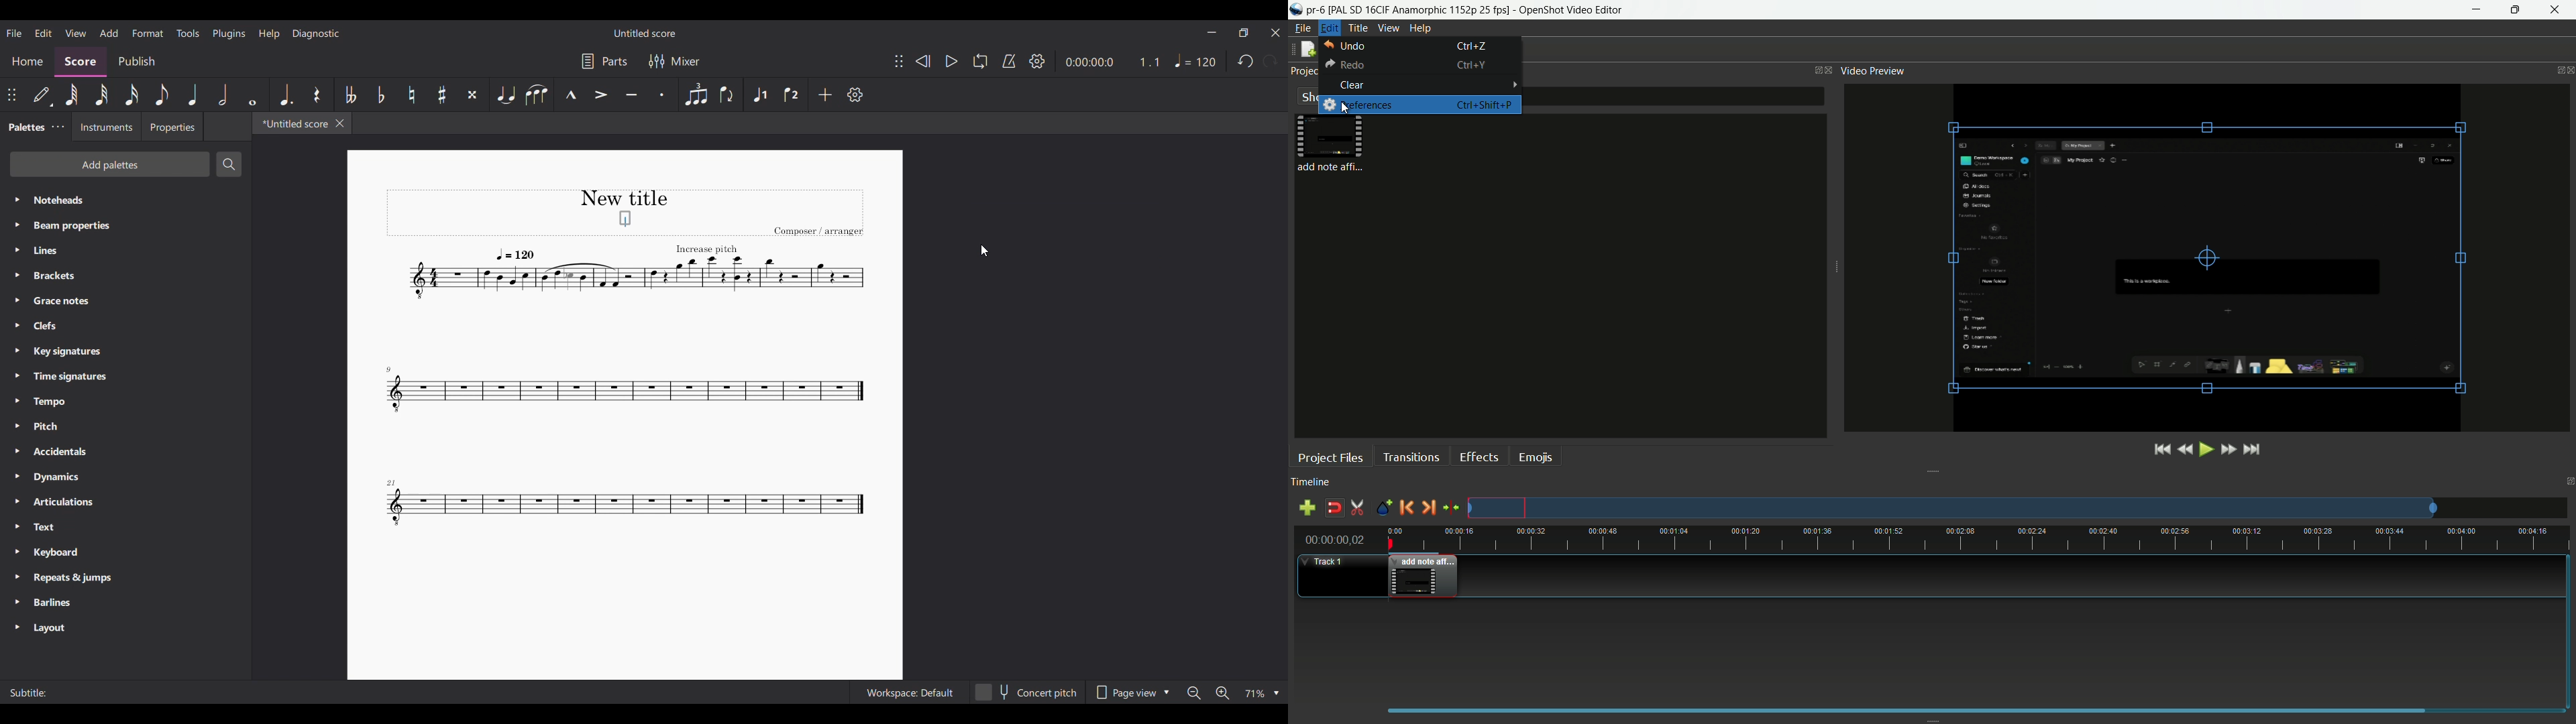 The height and width of the screenshot is (728, 2576). What do you see at coordinates (269, 34) in the screenshot?
I see `Help menu` at bounding box center [269, 34].